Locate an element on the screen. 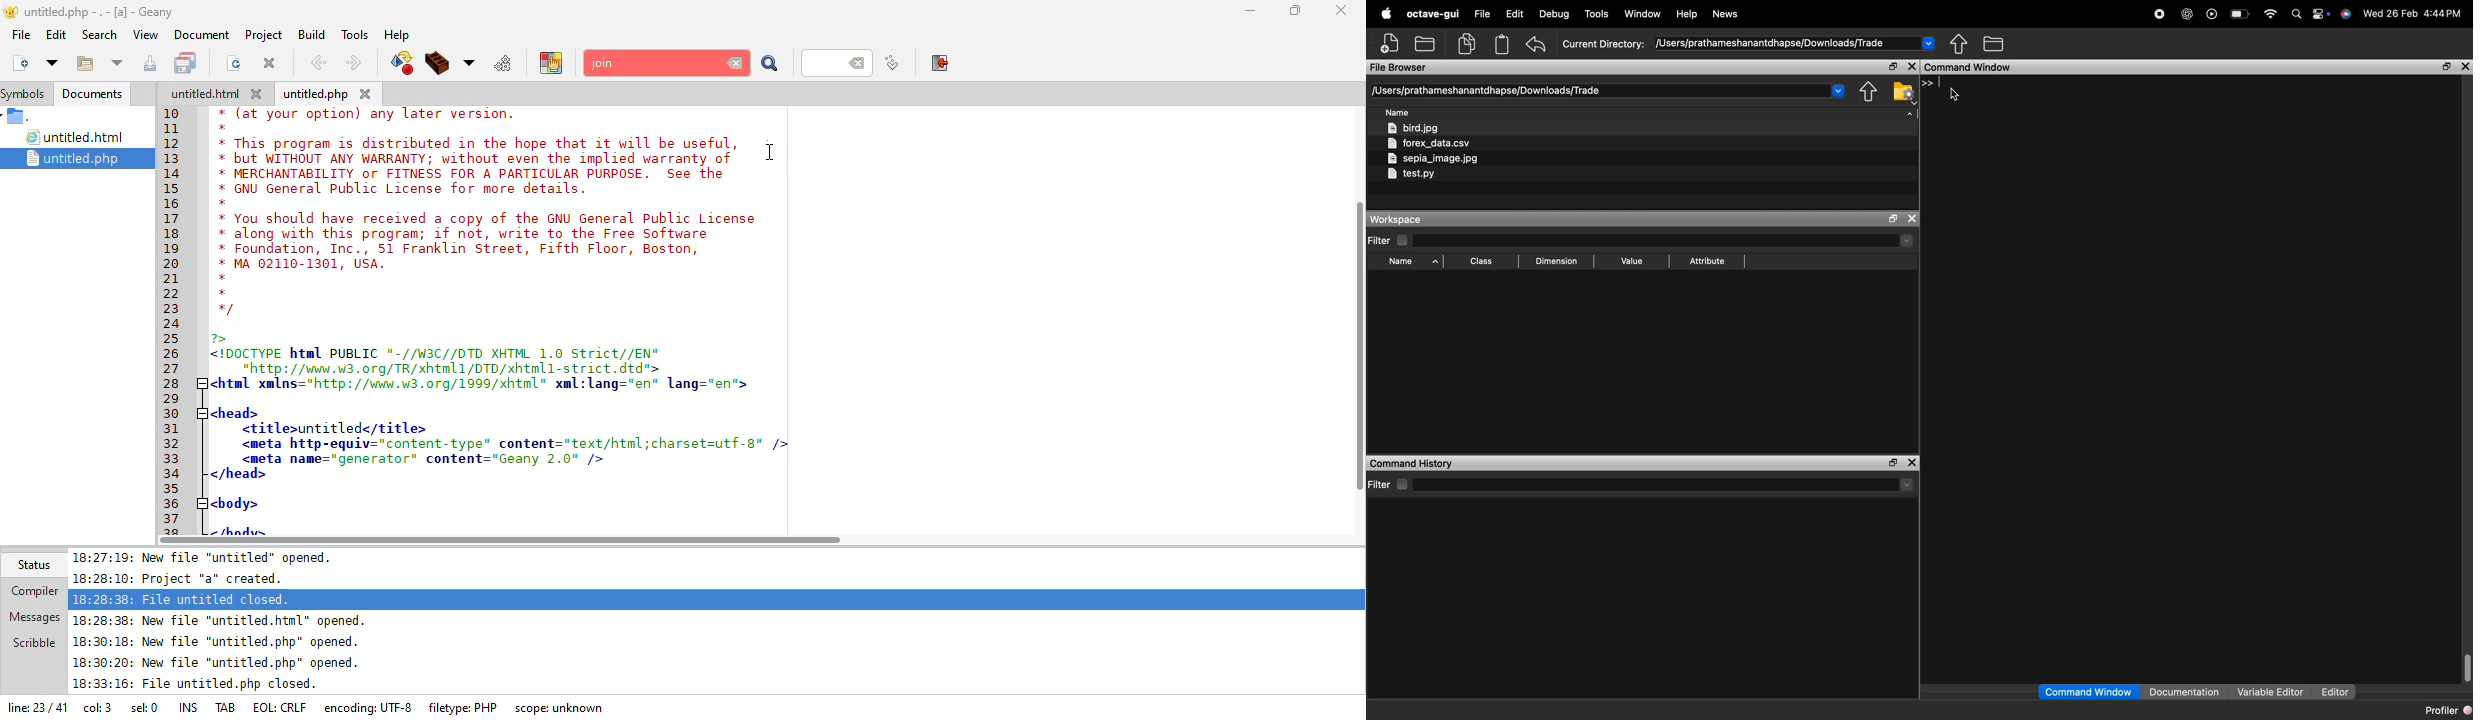 The height and width of the screenshot is (728, 2492). Workspace is located at coordinates (1395, 220).